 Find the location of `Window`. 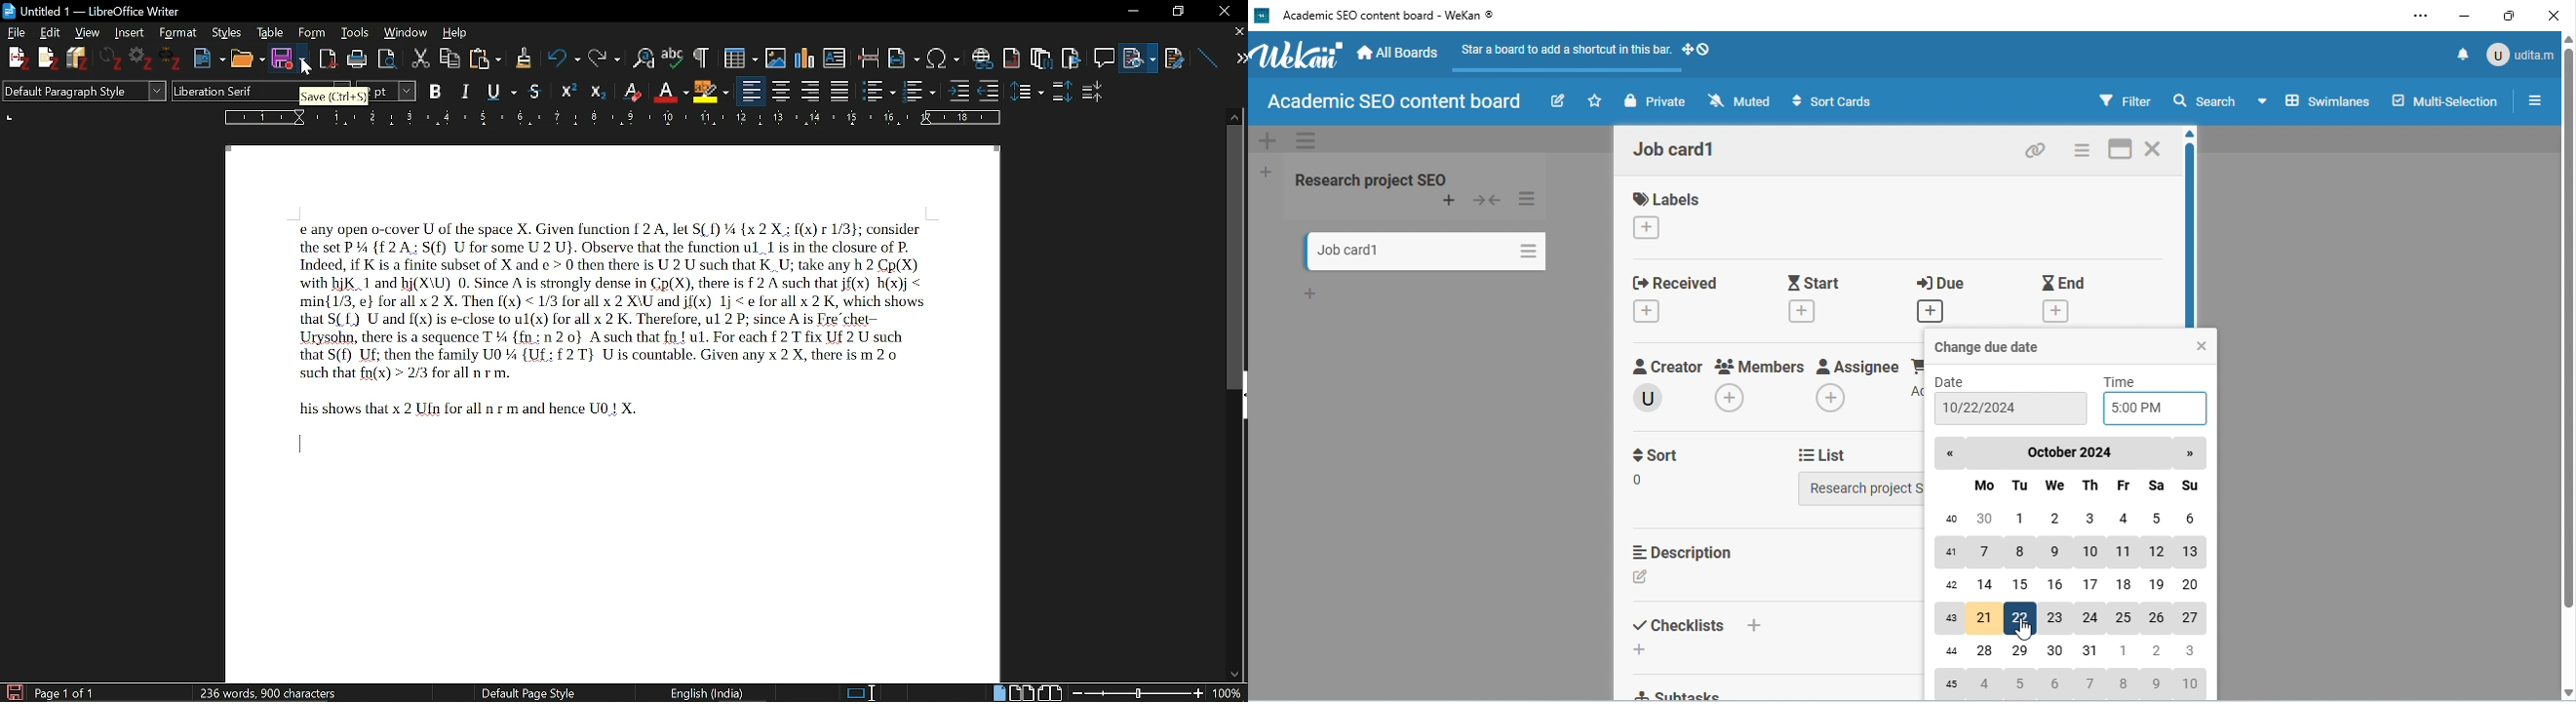

Window is located at coordinates (406, 33).